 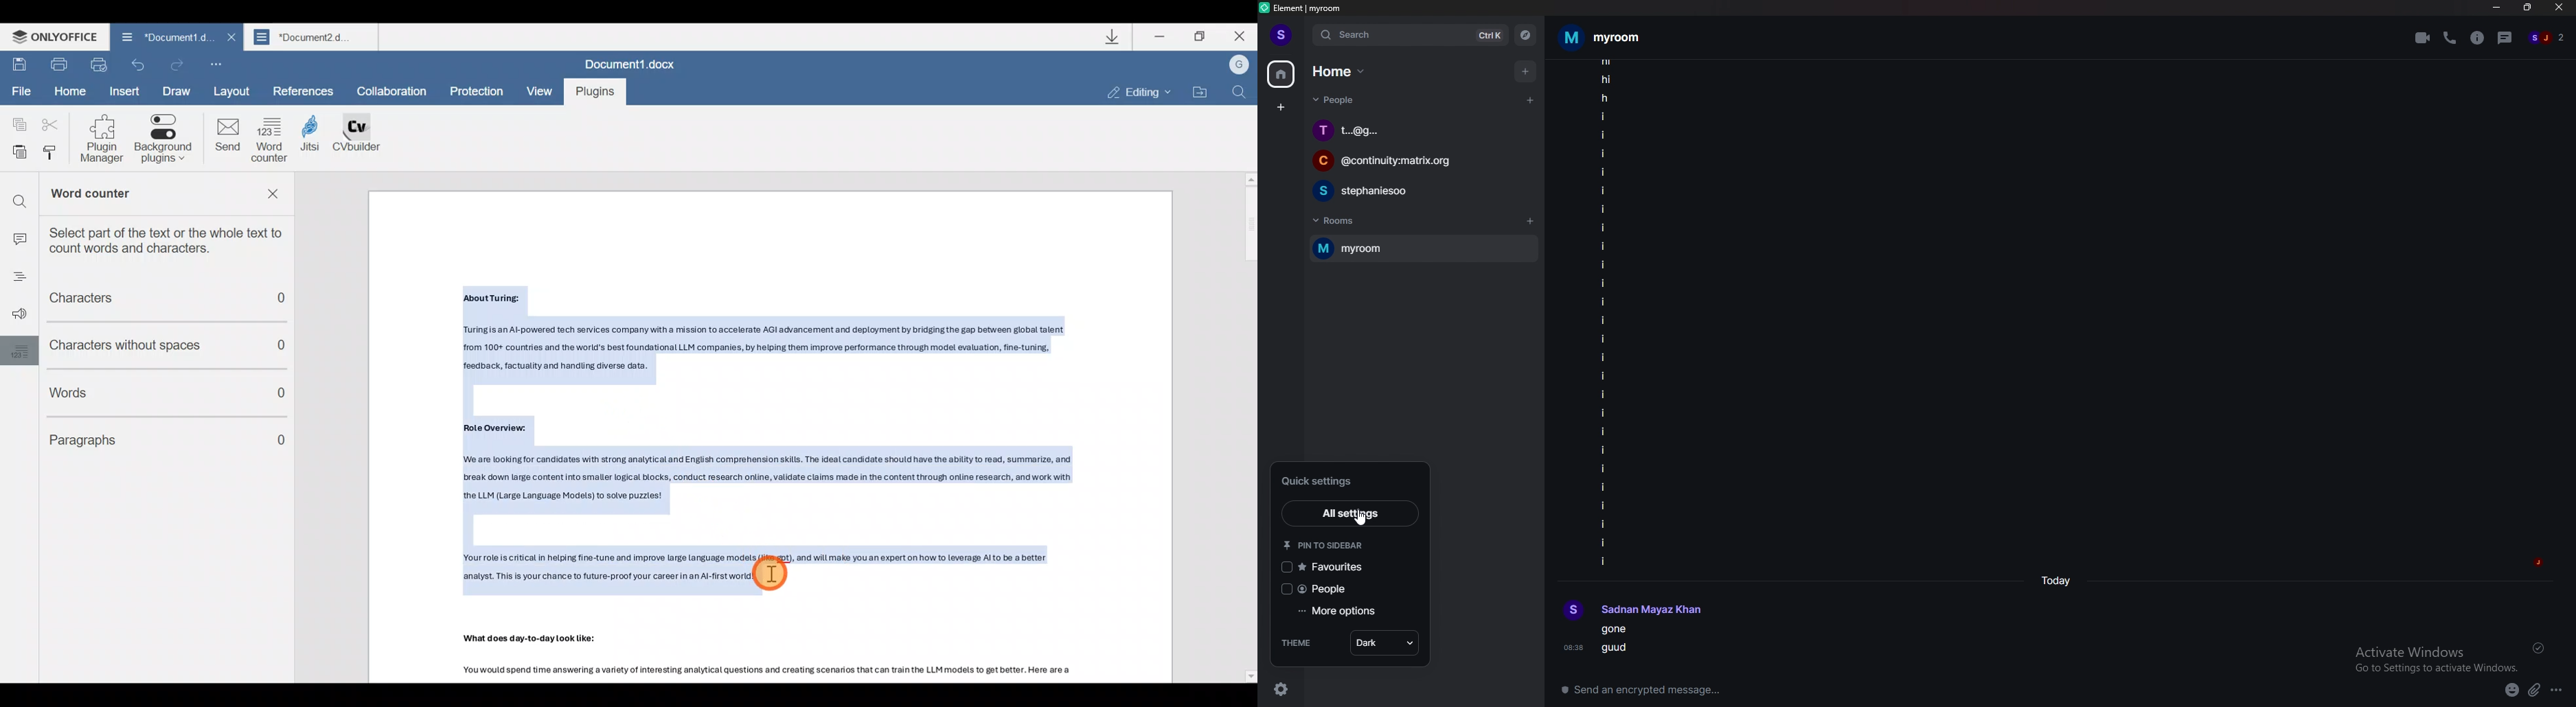 I want to click on room, so click(x=1420, y=249).